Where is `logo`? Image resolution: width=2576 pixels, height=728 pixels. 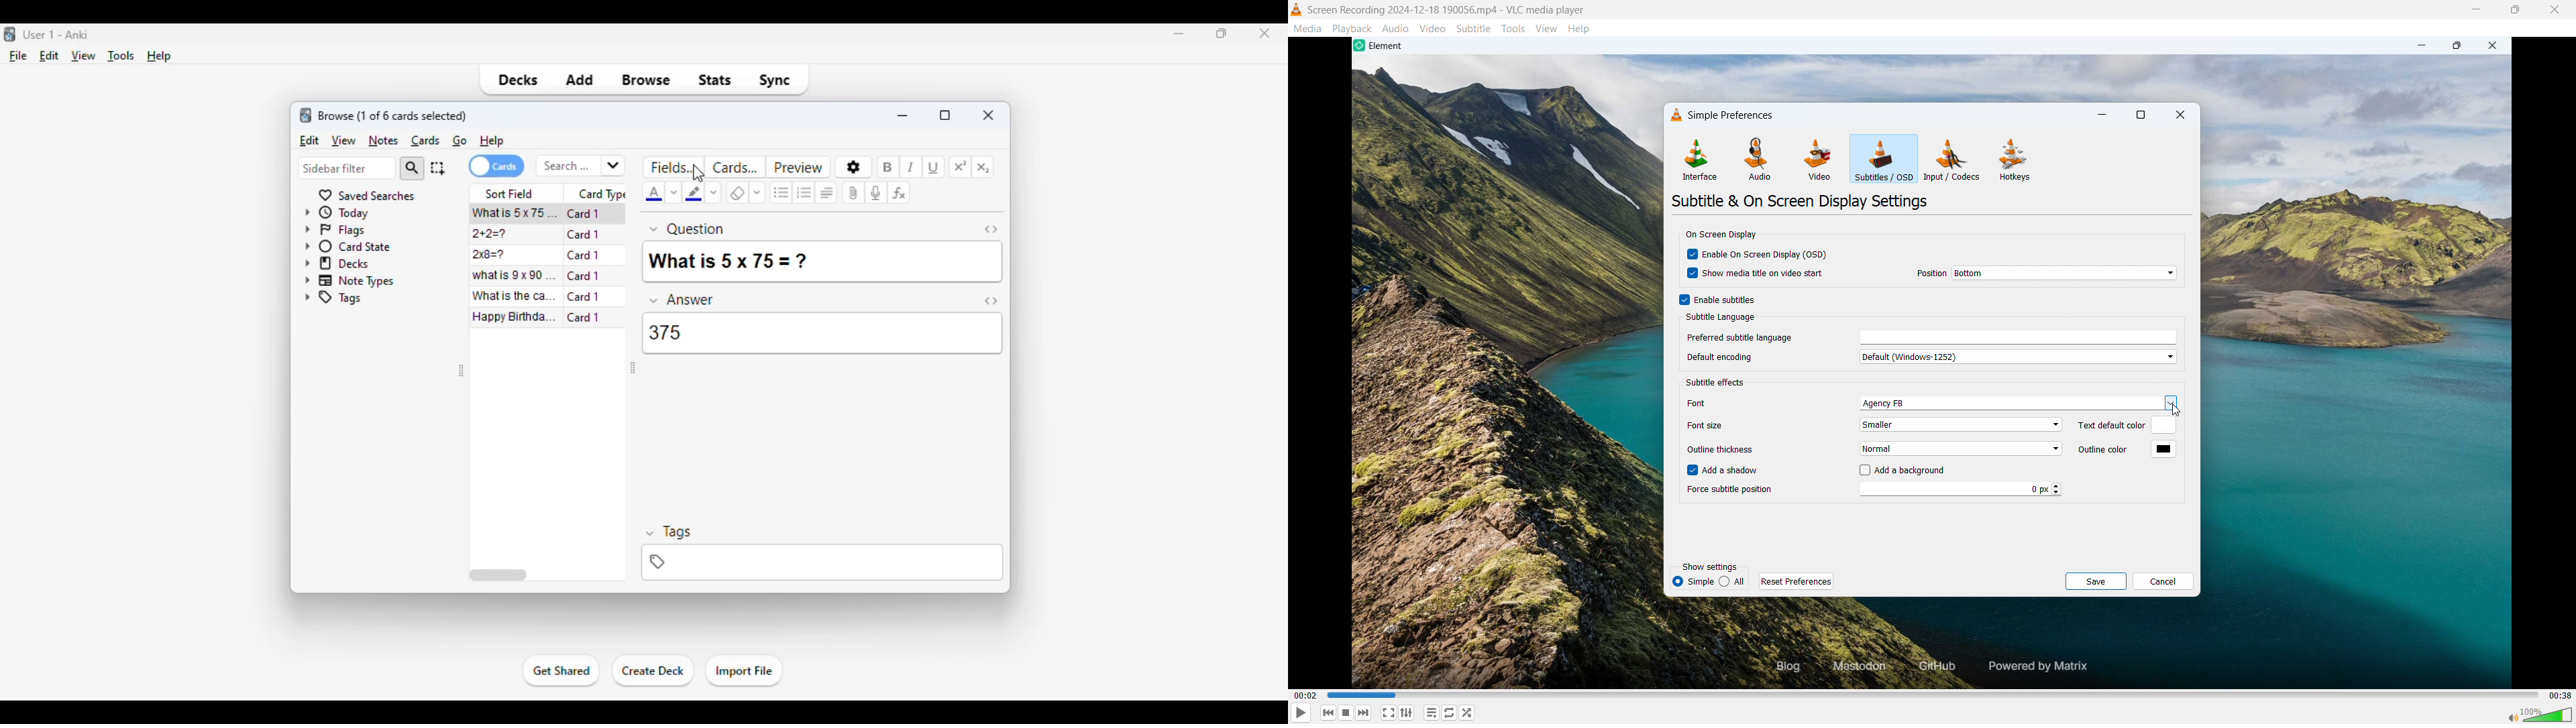 logo is located at coordinates (306, 115).